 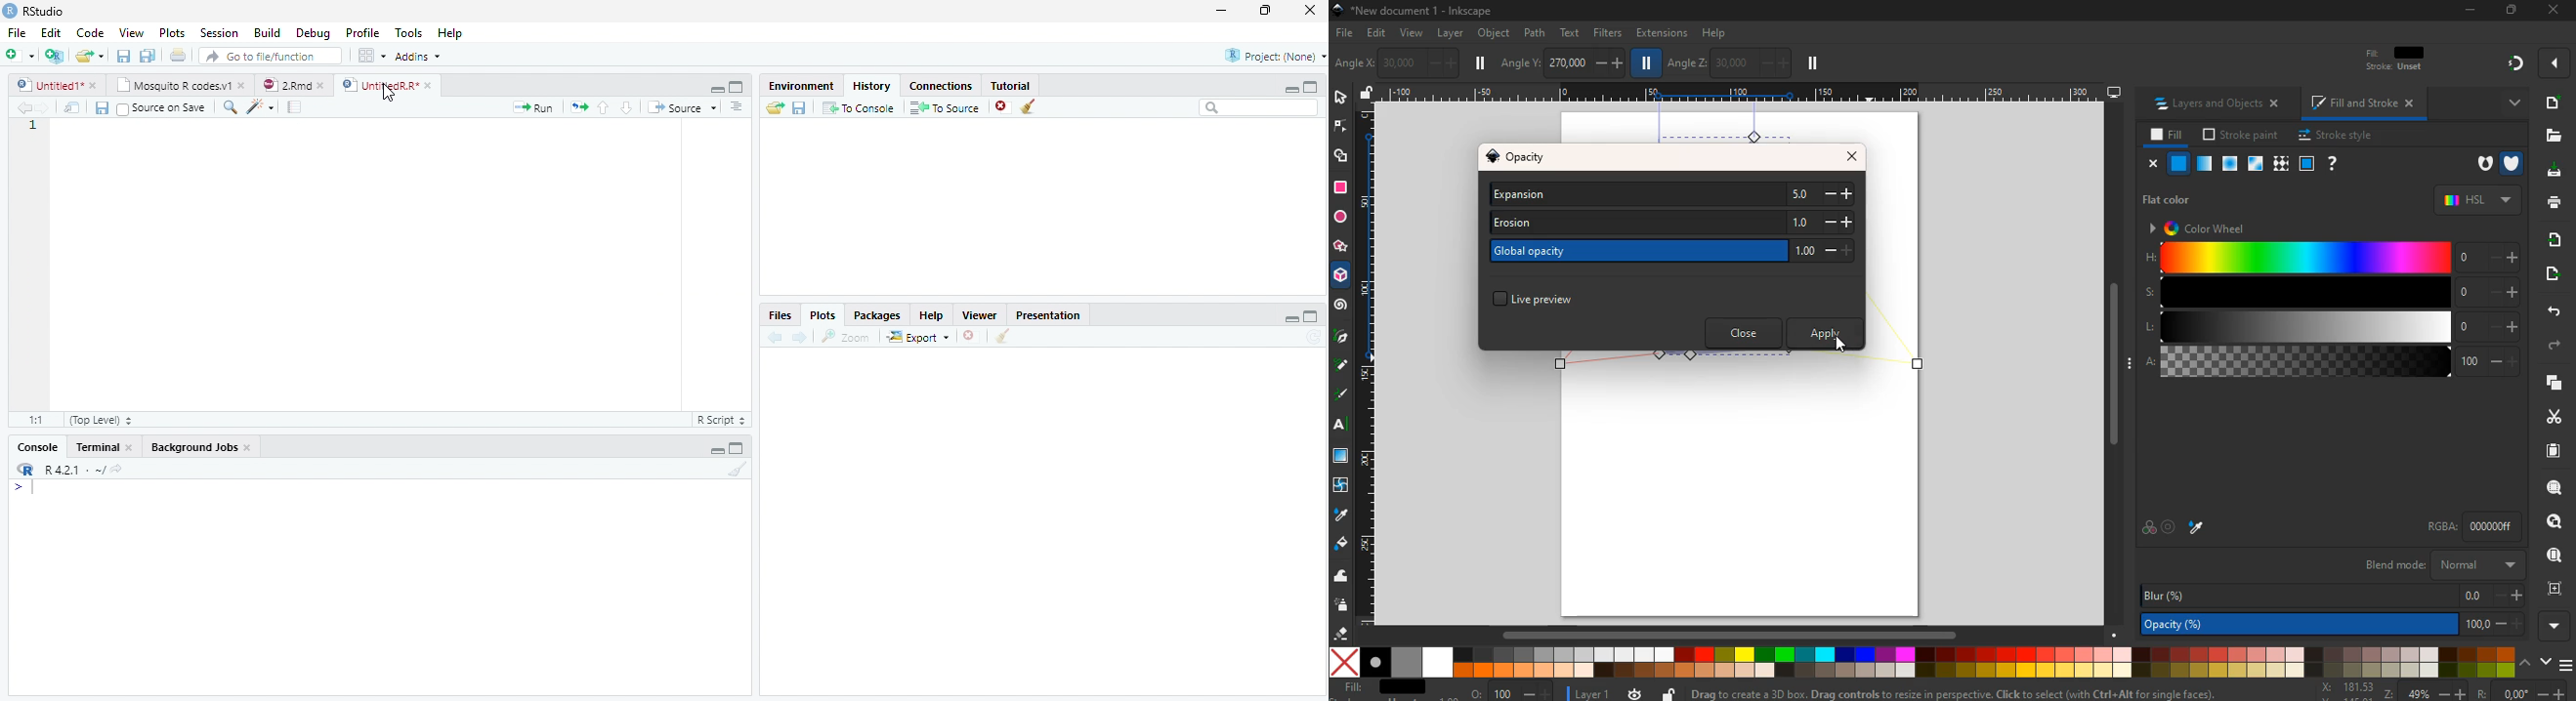 What do you see at coordinates (231, 108) in the screenshot?
I see `Zoom` at bounding box center [231, 108].